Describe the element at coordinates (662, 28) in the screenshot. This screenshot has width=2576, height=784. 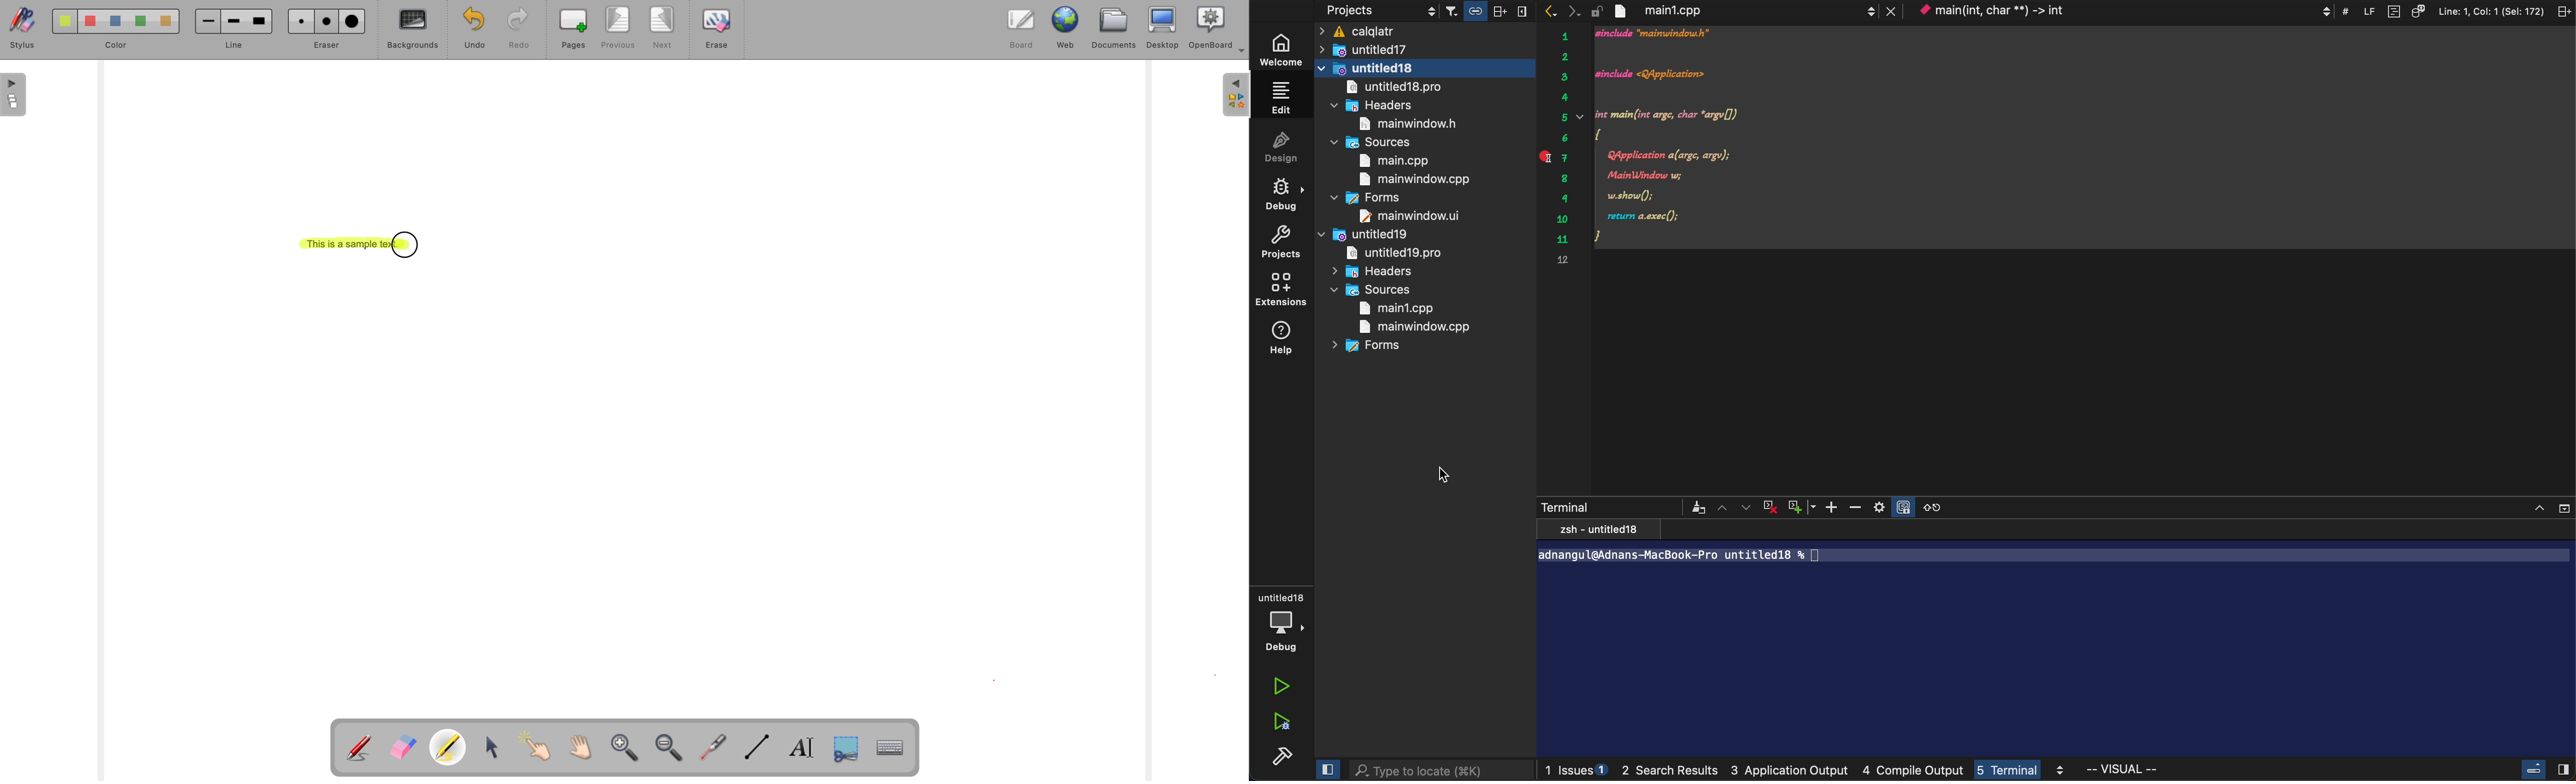
I see `next` at that location.